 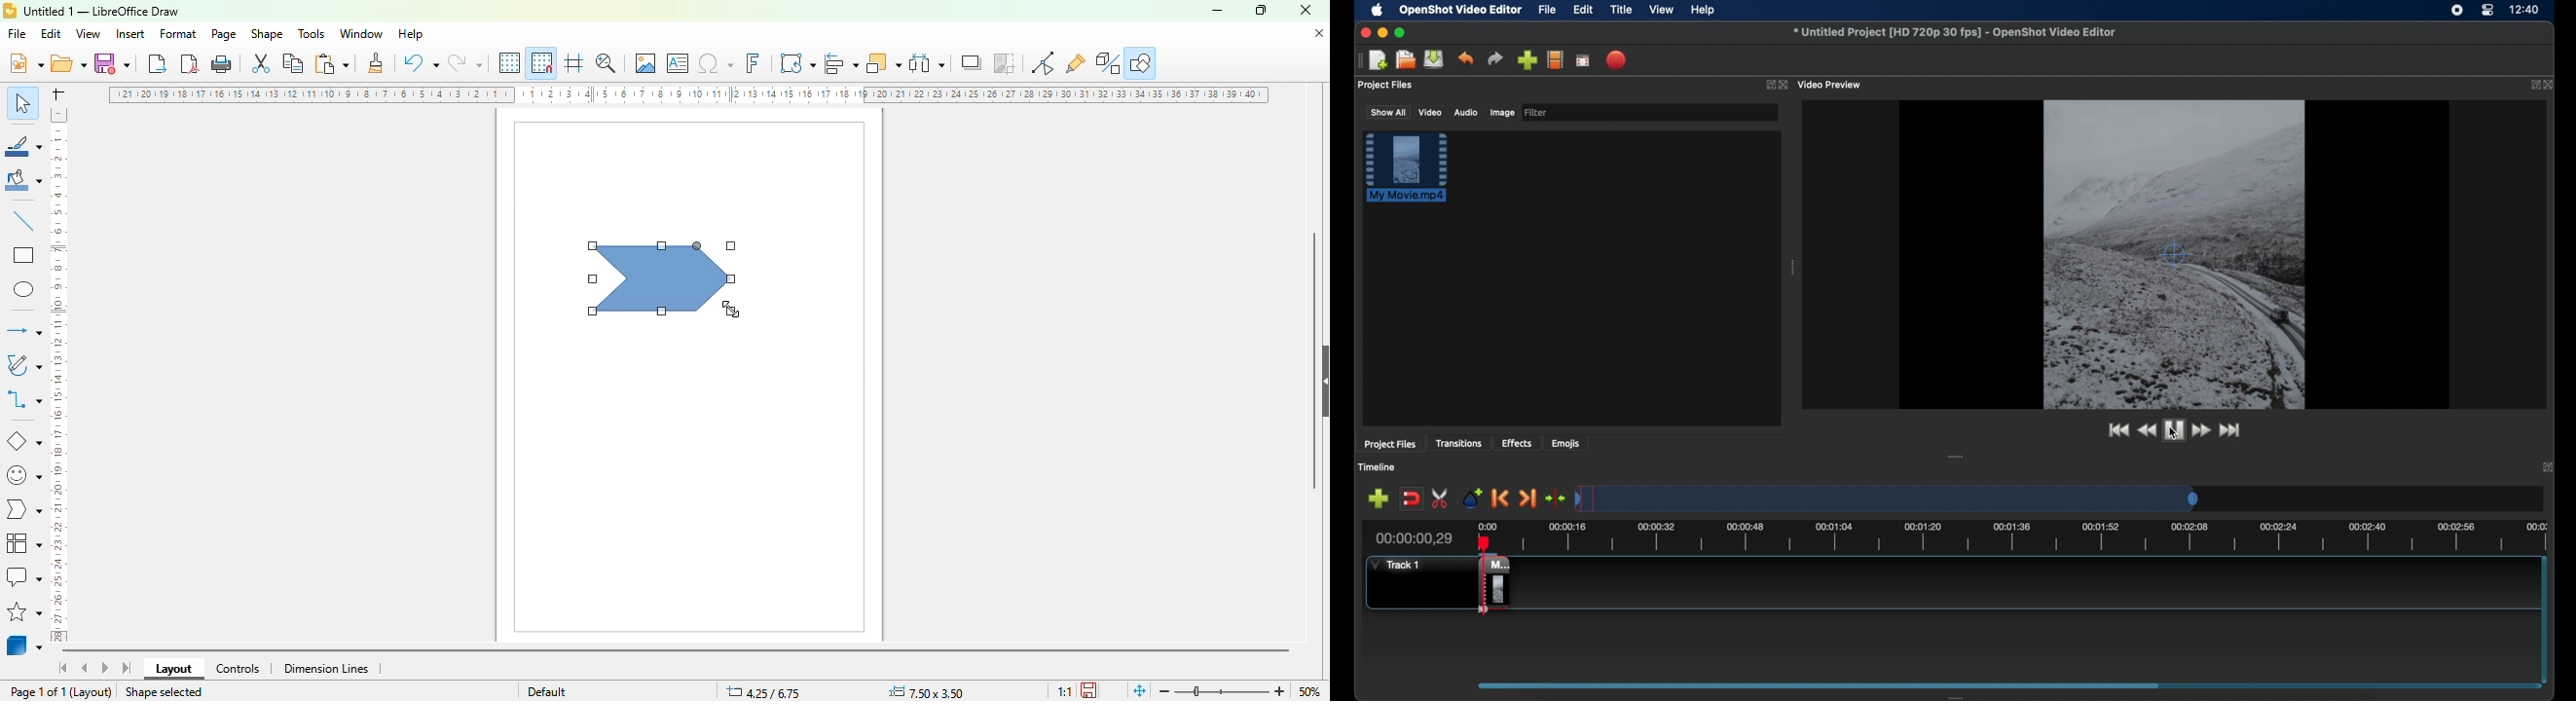 I want to click on shadow, so click(x=971, y=62).